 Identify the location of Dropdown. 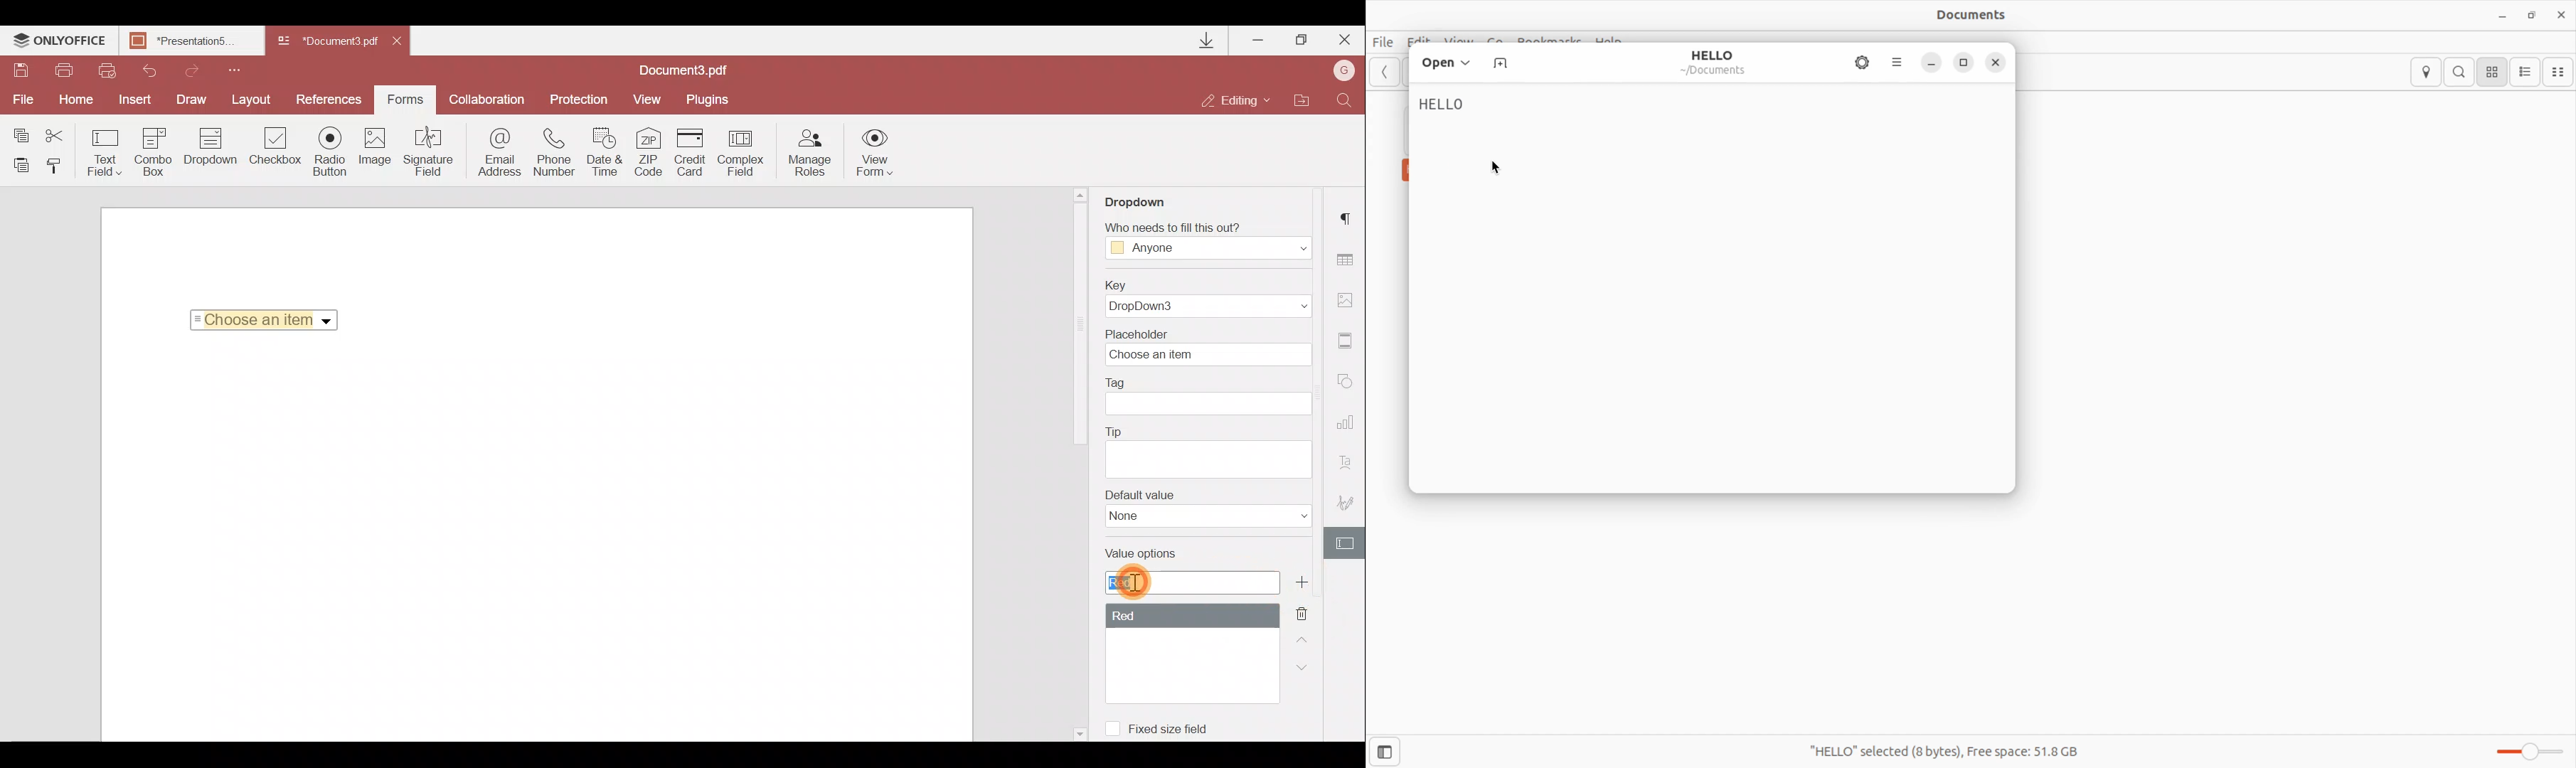
(328, 321).